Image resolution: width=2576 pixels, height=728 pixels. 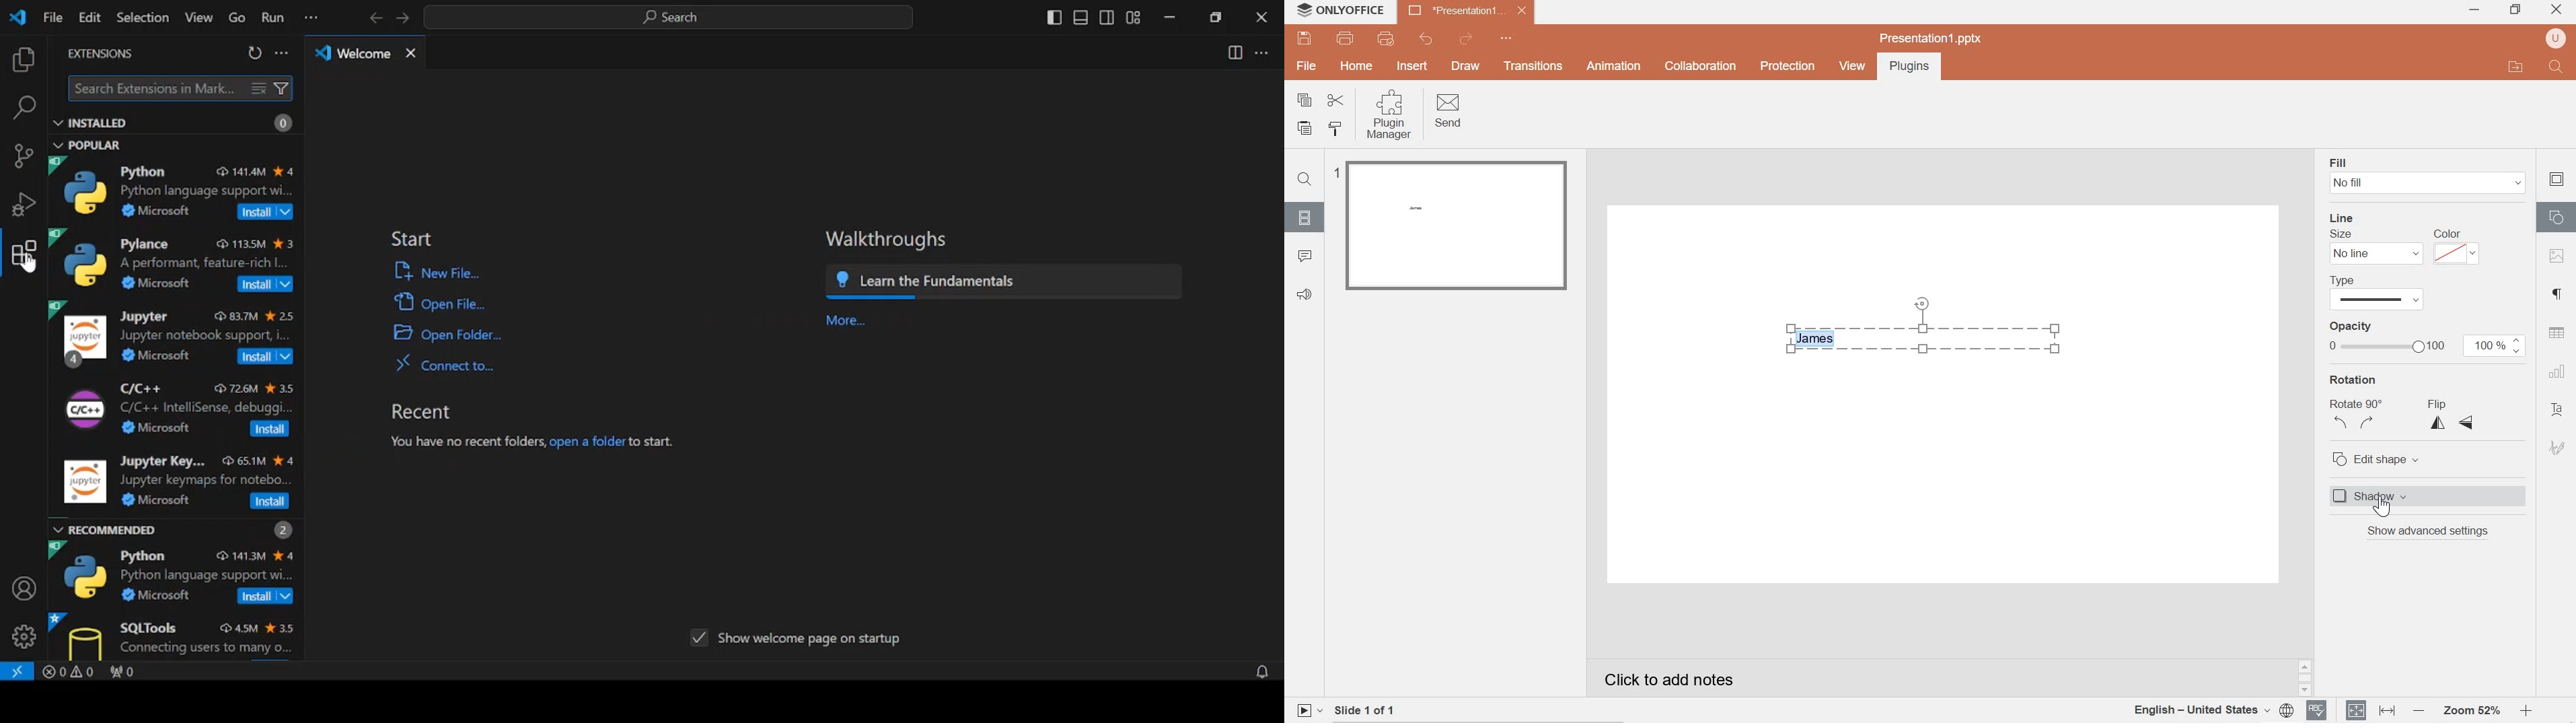 What do you see at coordinates (1533, 67) in the screenshot?
I see `Transitions` at bounding box center [1533, 67].